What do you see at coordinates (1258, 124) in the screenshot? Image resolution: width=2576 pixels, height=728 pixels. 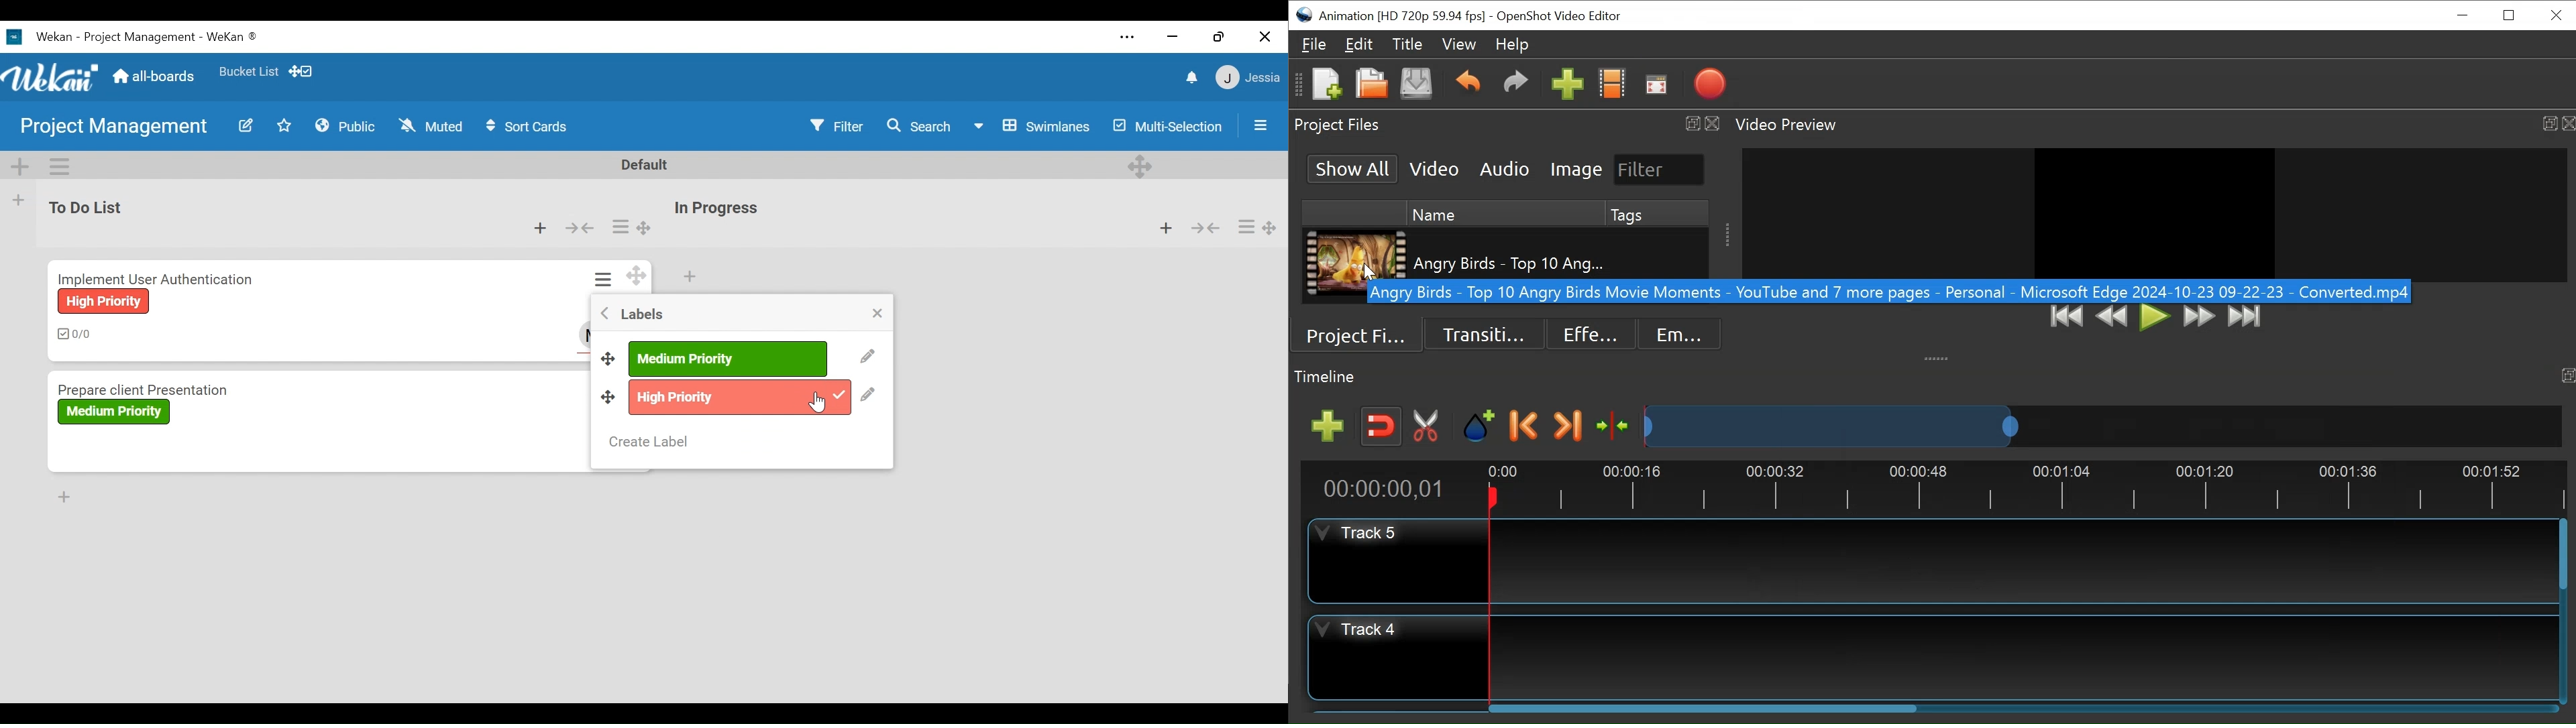 I see `Open/Close Sidebar` at bounding box center [1258, 124].